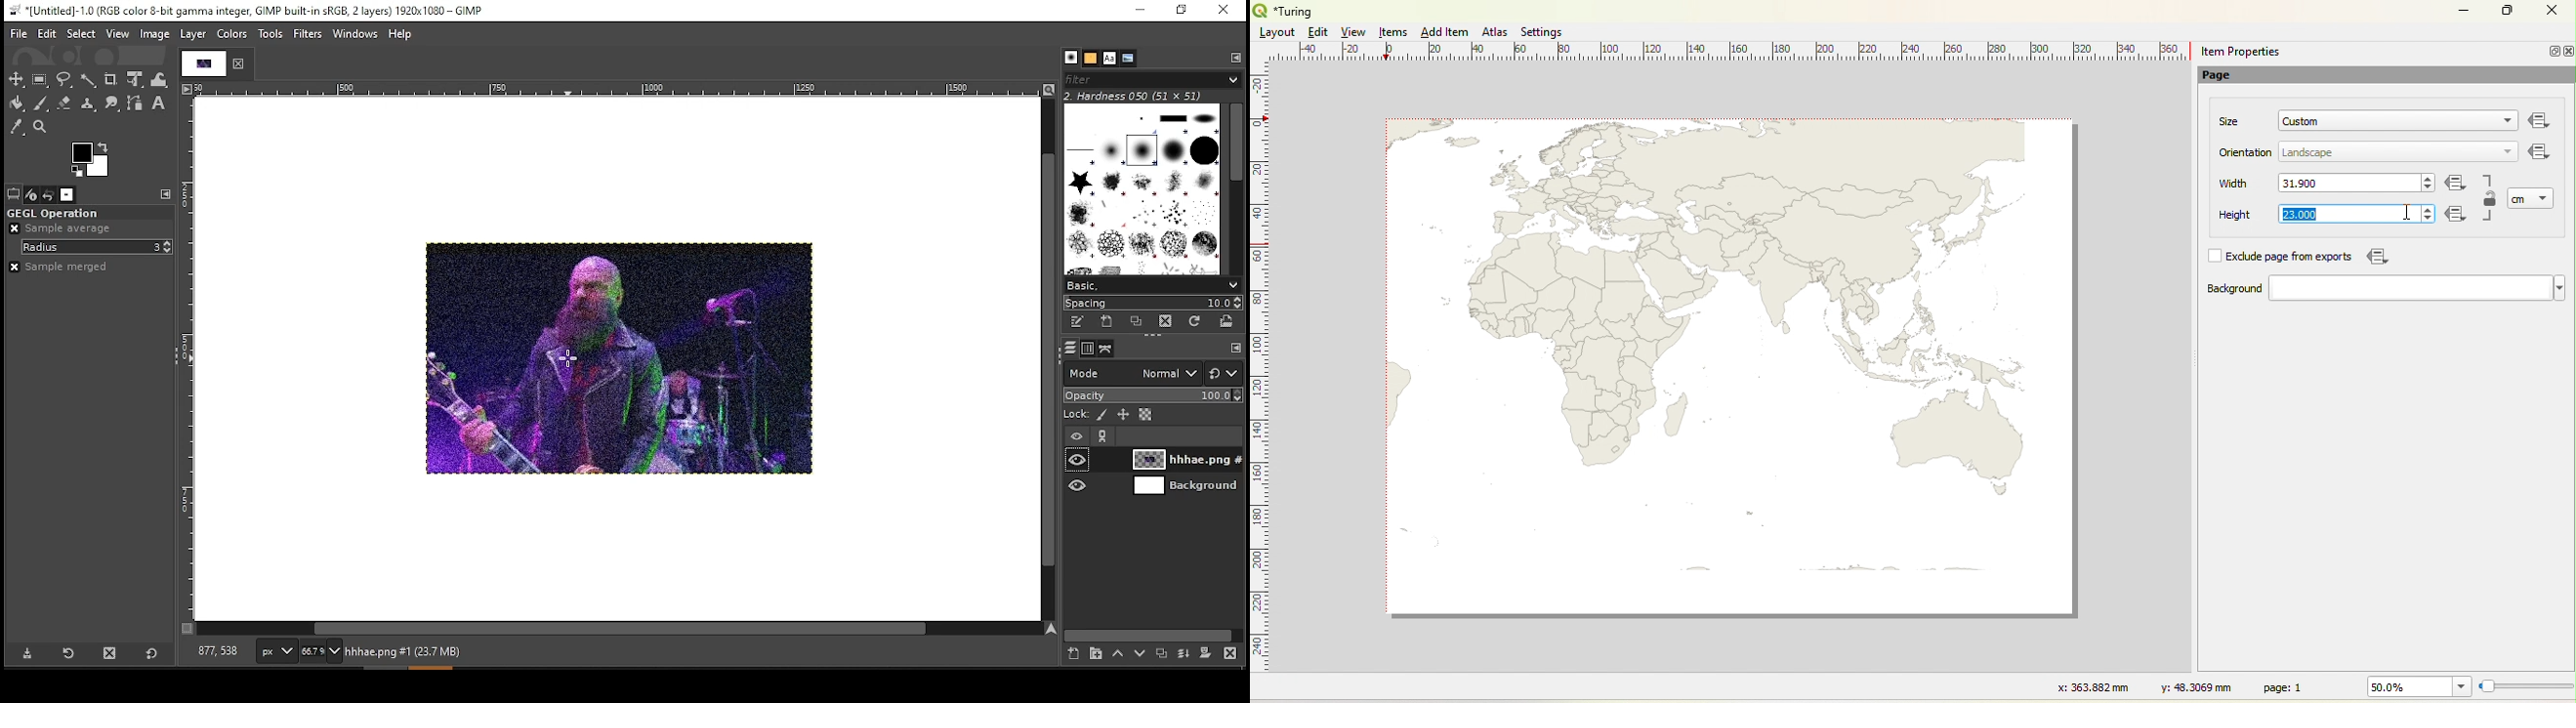  What do you see at coordinates (111, 104) in the screenshot?
I see `smudge tool` at bounding box center [111, 104].